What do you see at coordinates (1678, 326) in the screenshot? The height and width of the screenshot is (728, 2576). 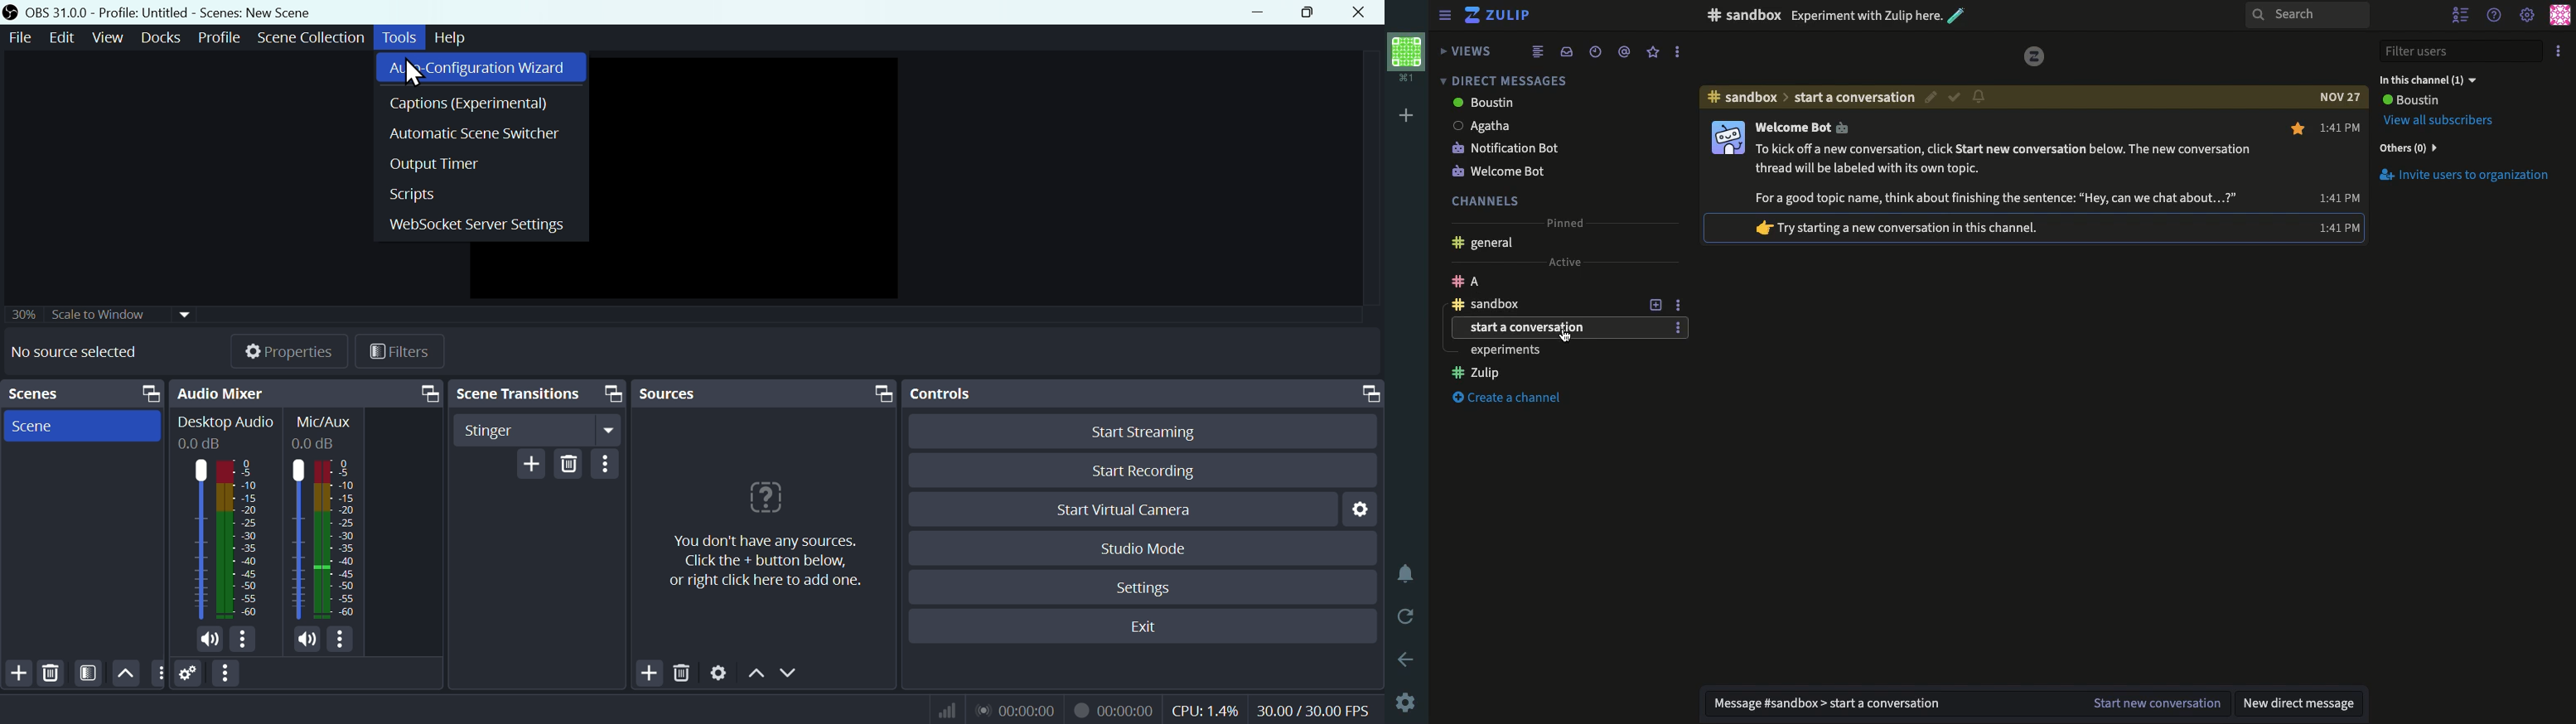 I see `Options` at bounding box center [1678, 326].